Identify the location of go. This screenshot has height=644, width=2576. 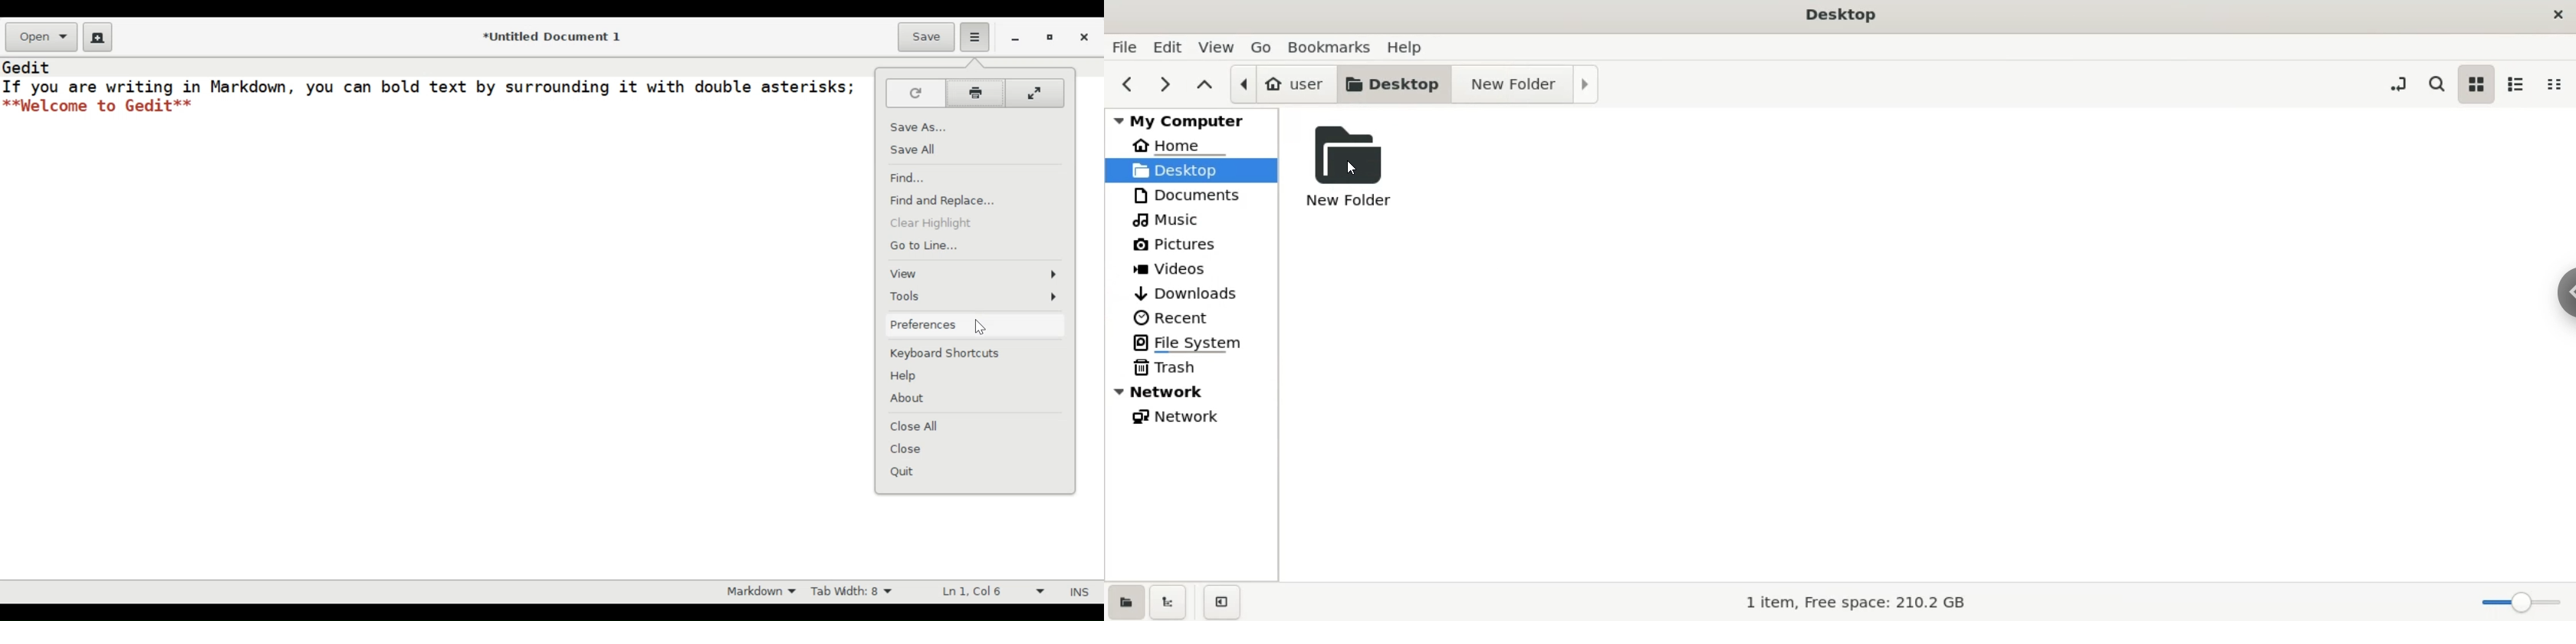
(1263, 48).